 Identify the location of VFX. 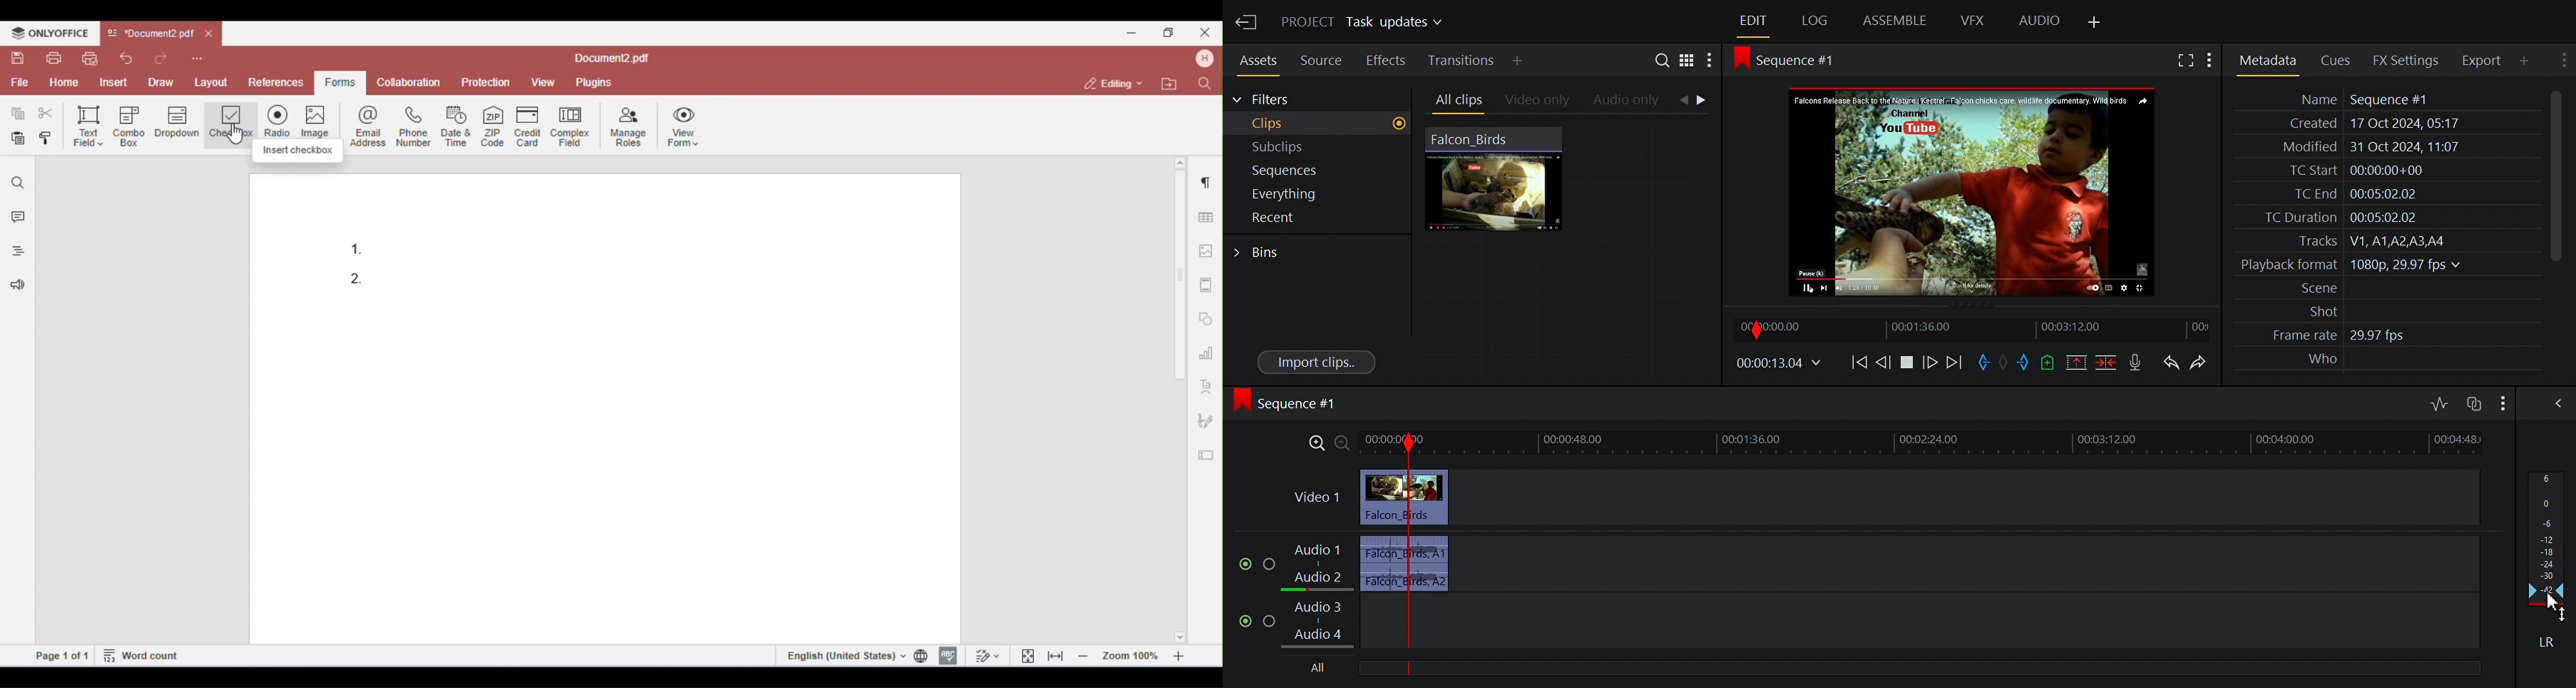
(1973, 21).